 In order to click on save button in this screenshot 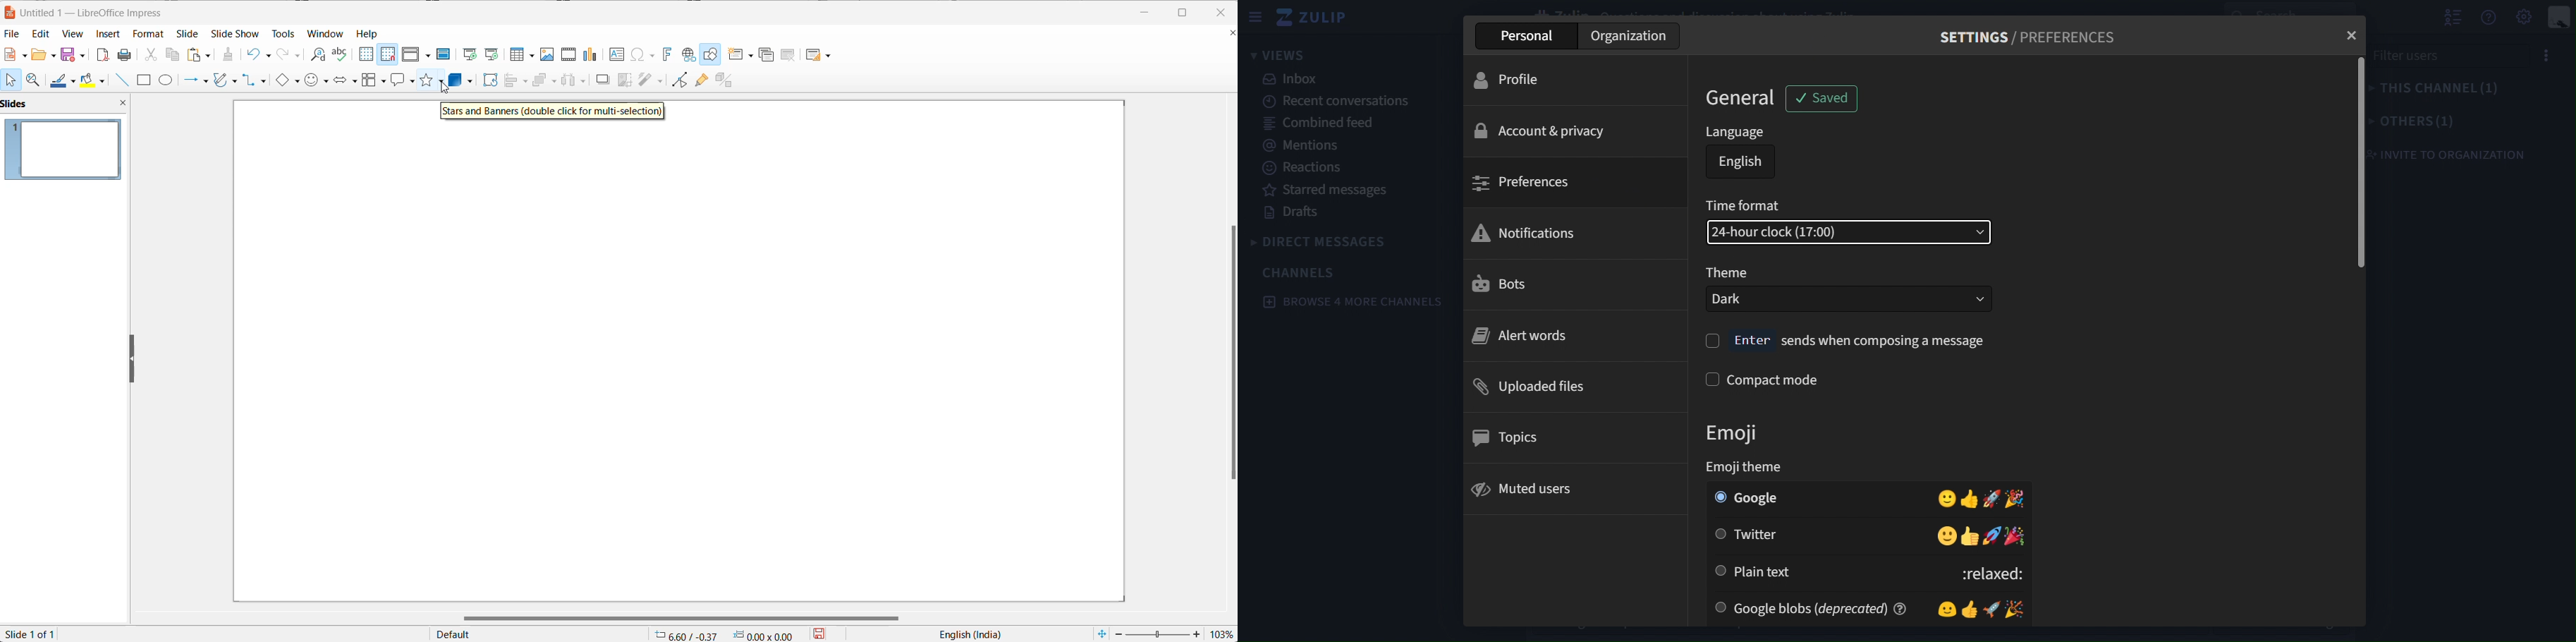, I will do `click(827, 634)`.